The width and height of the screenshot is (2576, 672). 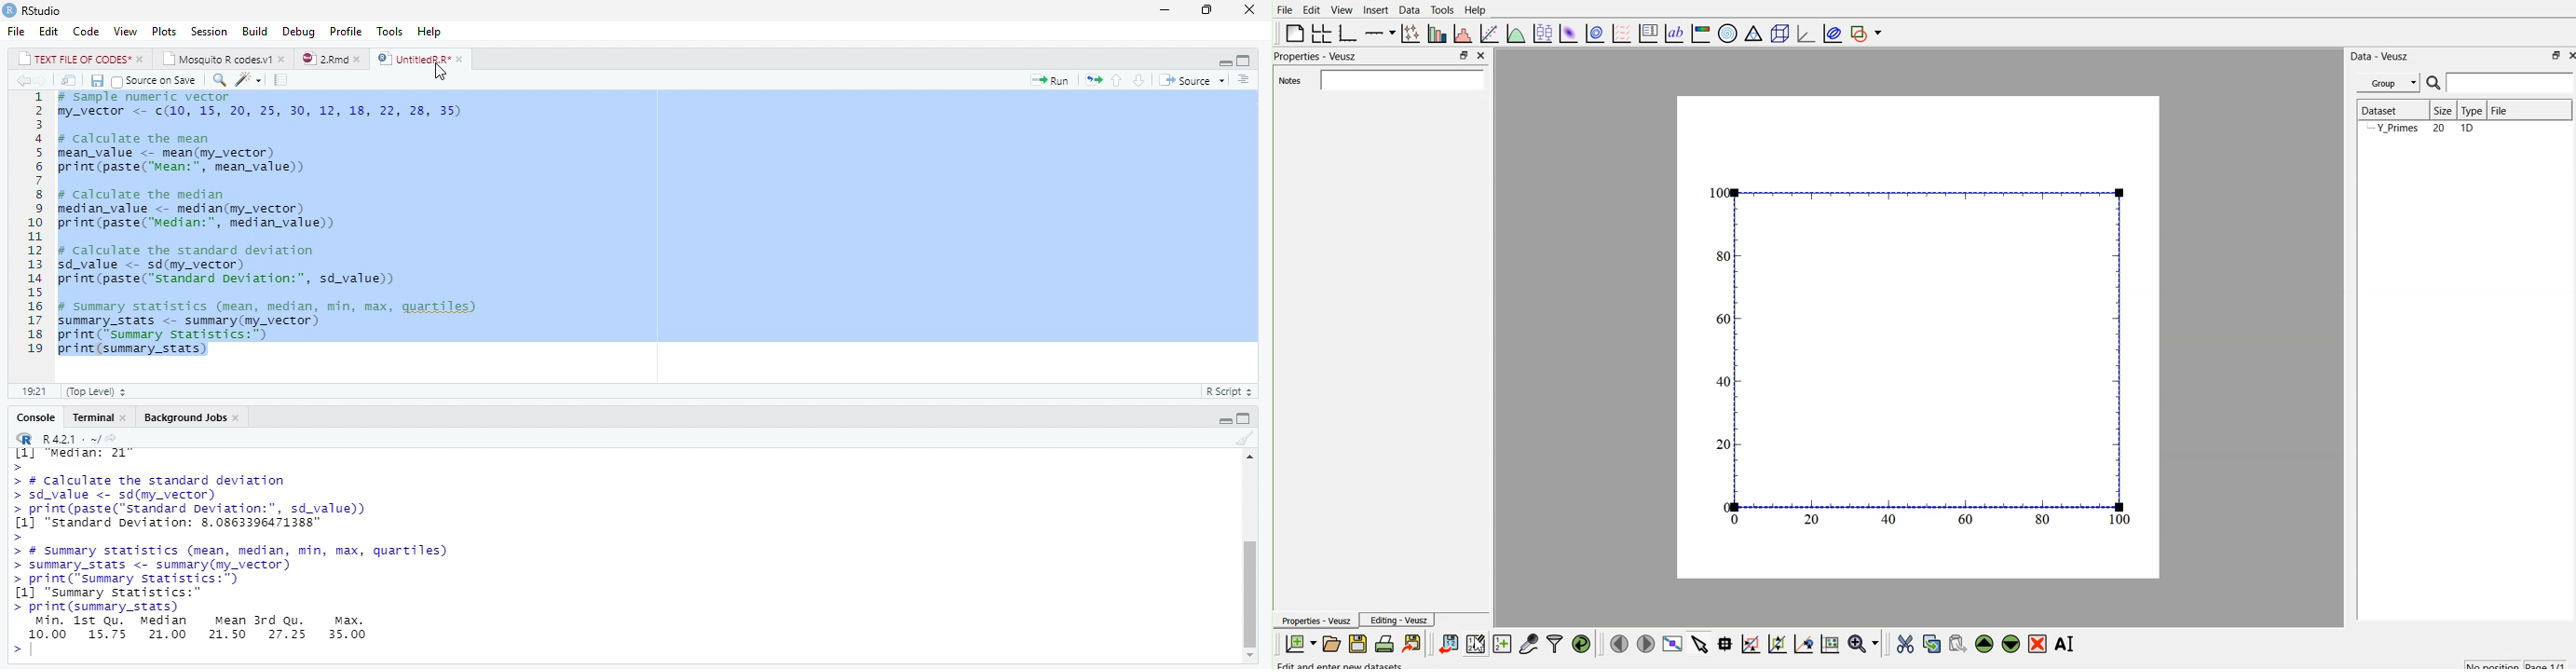 What do you see at coordinates (1054, 81) in the screenshot?
I see `run current file` at bounding box center [1054, 81].